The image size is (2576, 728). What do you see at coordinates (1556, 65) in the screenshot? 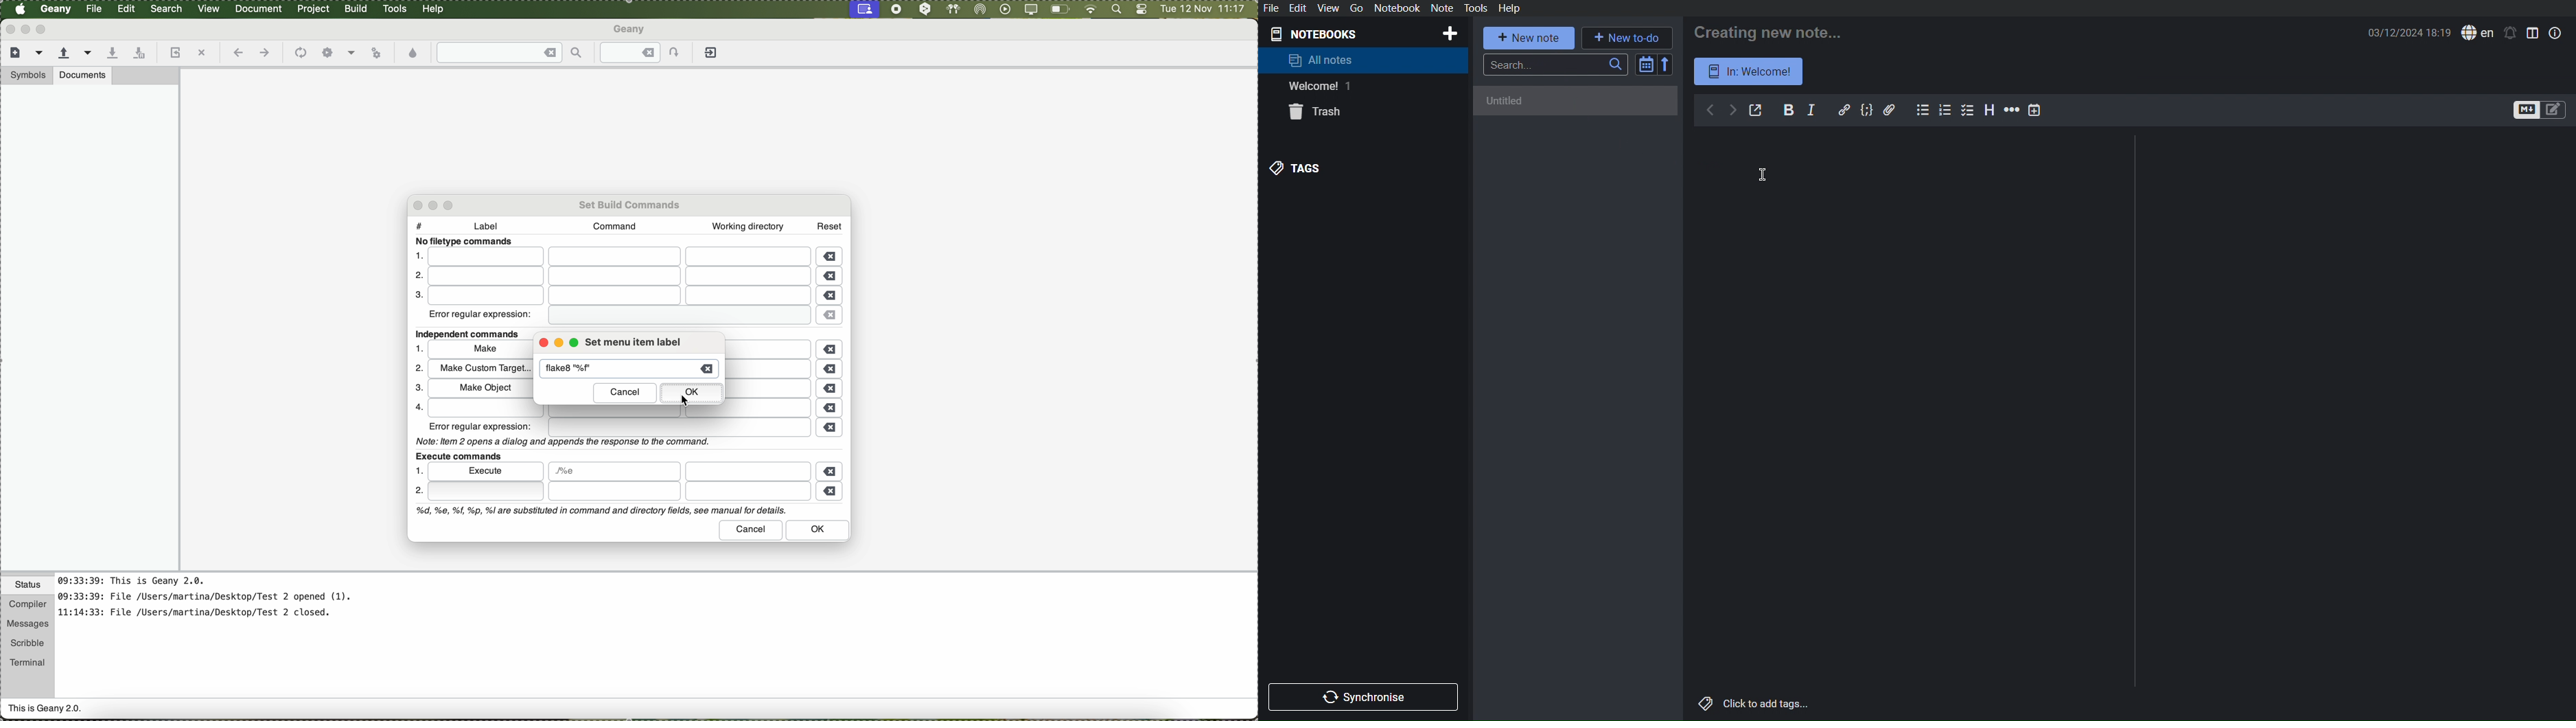
I see `Search` at bounding box center [1556, 65].